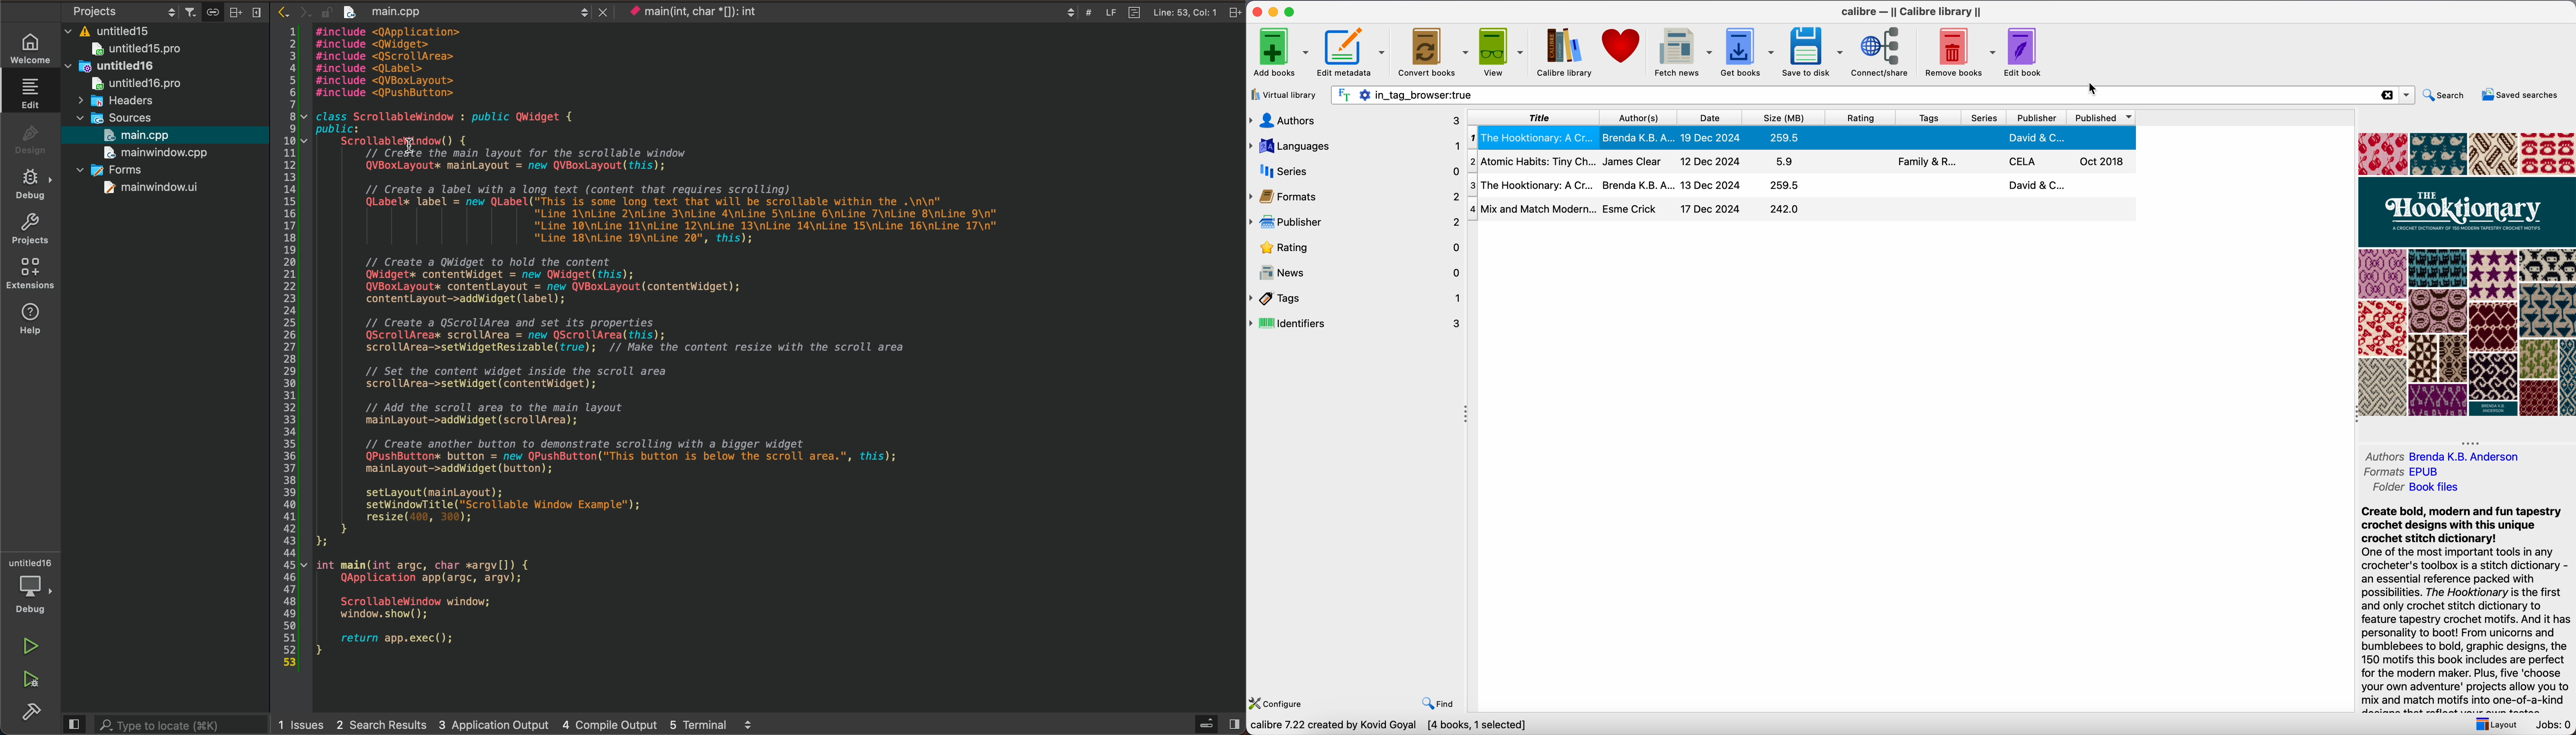  I want to click on mainwindow.cpp, so click(151, 153).